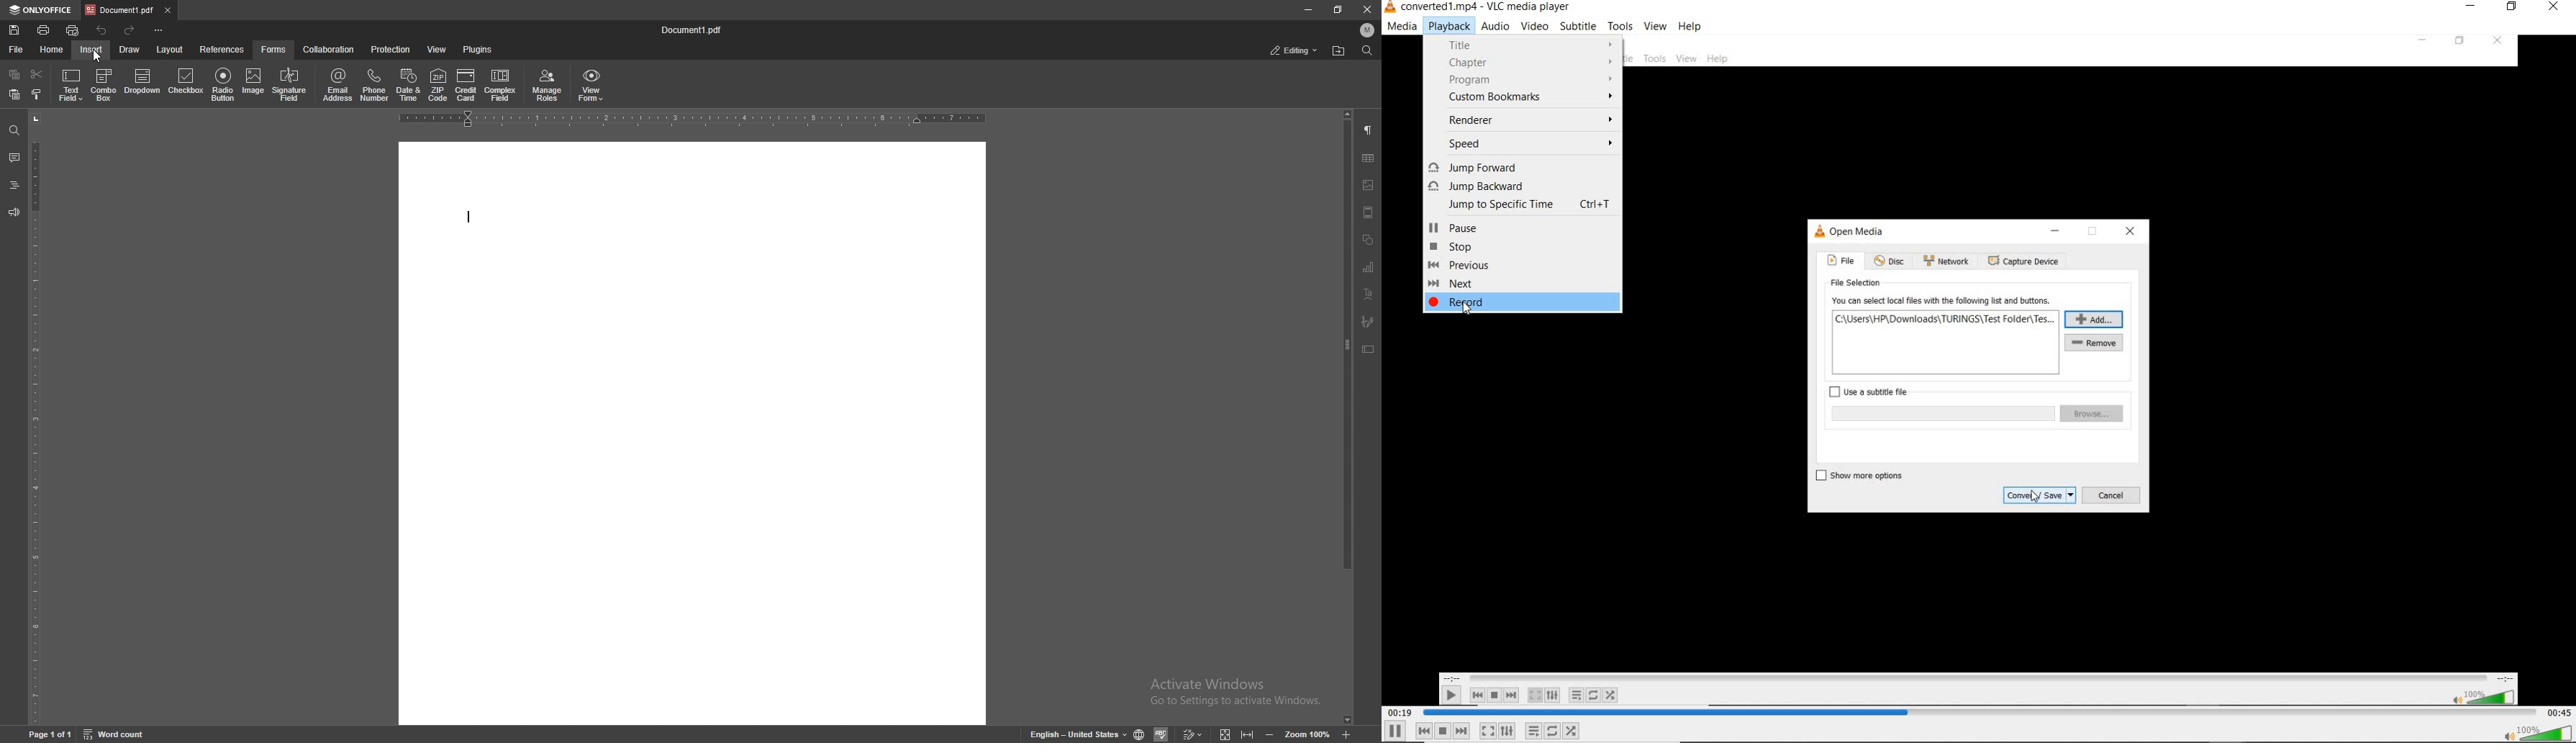 Image resolution: width=2576 pixels, height=756 pixels. What do you see at coordinates (14, 74) in the screenshot?
I see `copy` at bounding box center [14, 74].